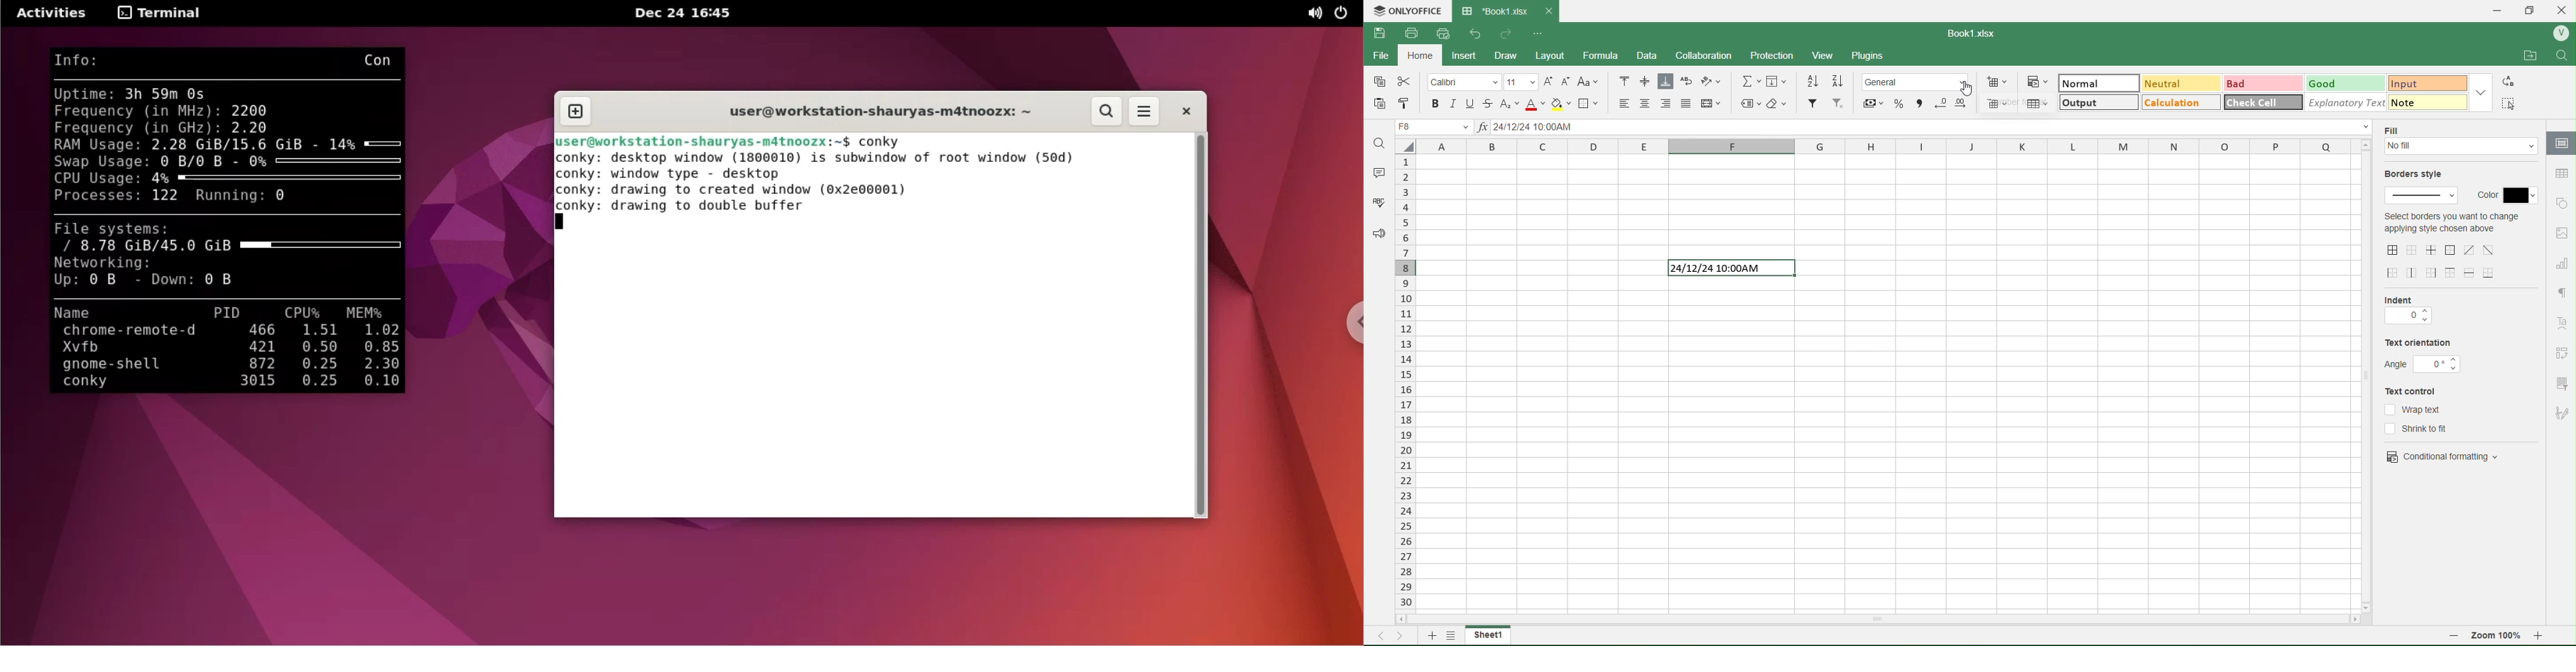 The height and width of the screenshot is (672, 2576). What do you see at coordinates (2535, 9) in the screenshot?
I see `maximize` at bounding box center [2535, 9].